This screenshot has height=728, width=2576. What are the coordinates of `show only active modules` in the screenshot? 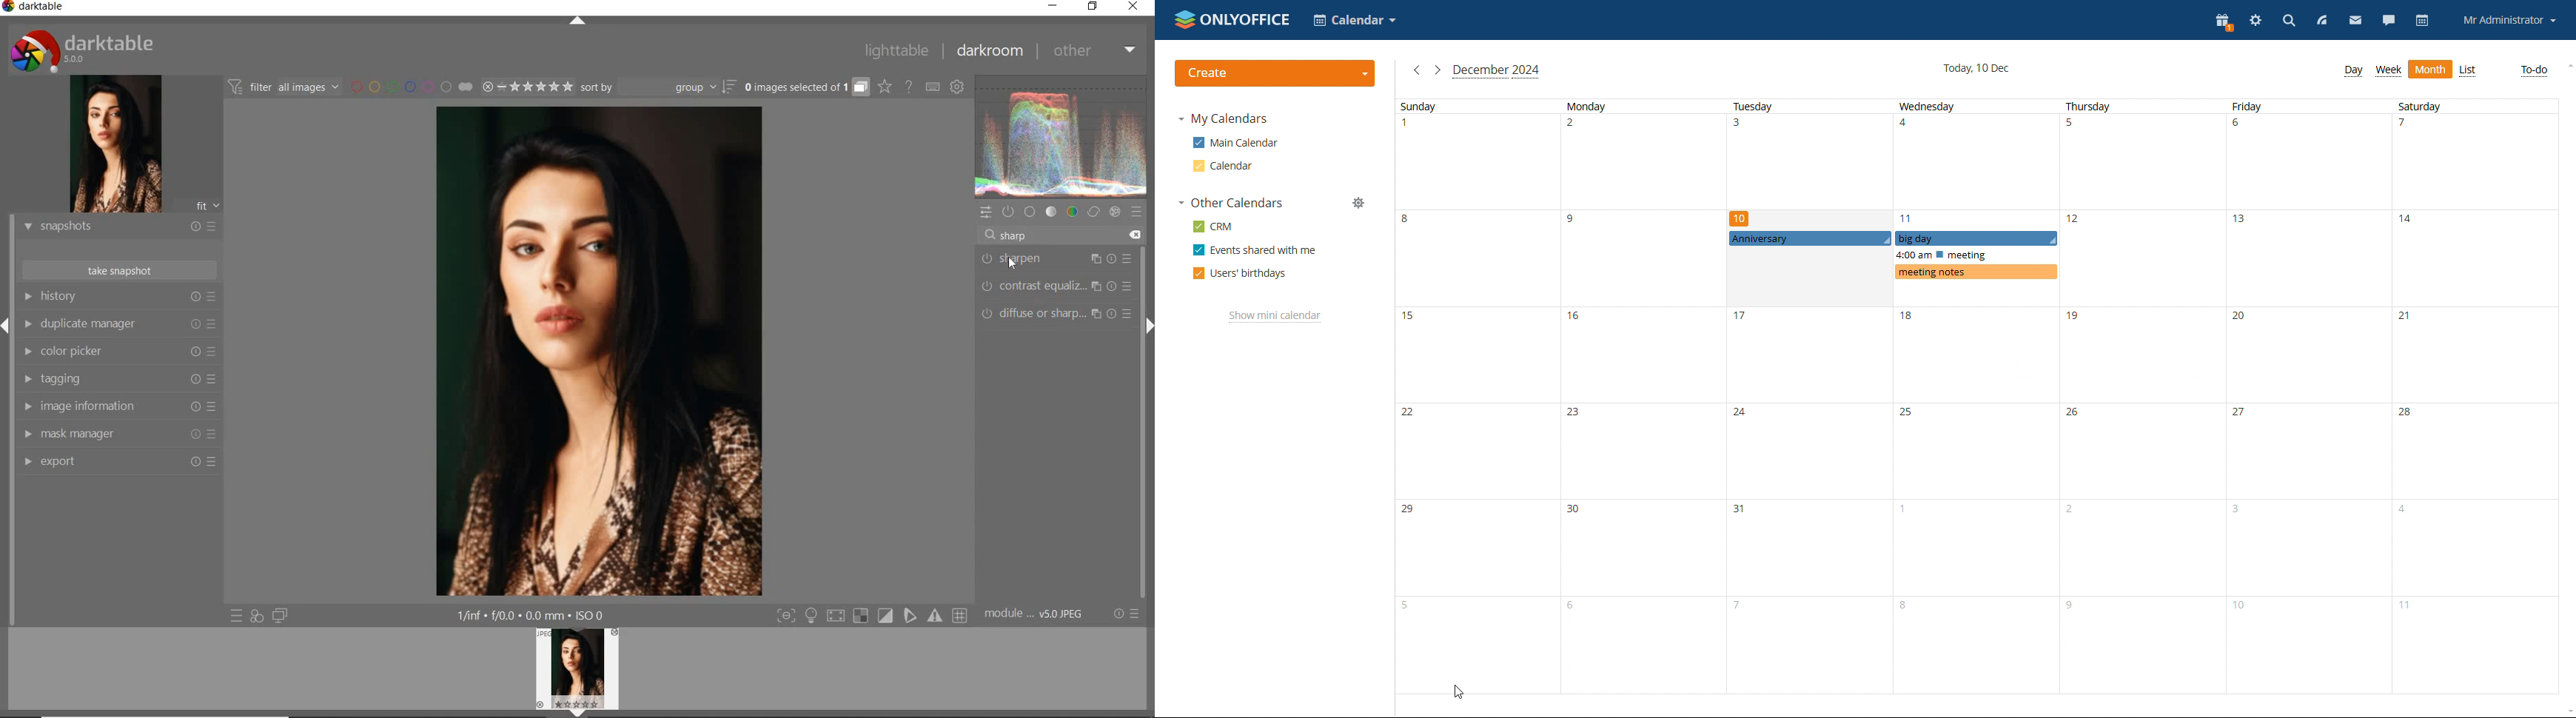 It's located at (1010, 211).